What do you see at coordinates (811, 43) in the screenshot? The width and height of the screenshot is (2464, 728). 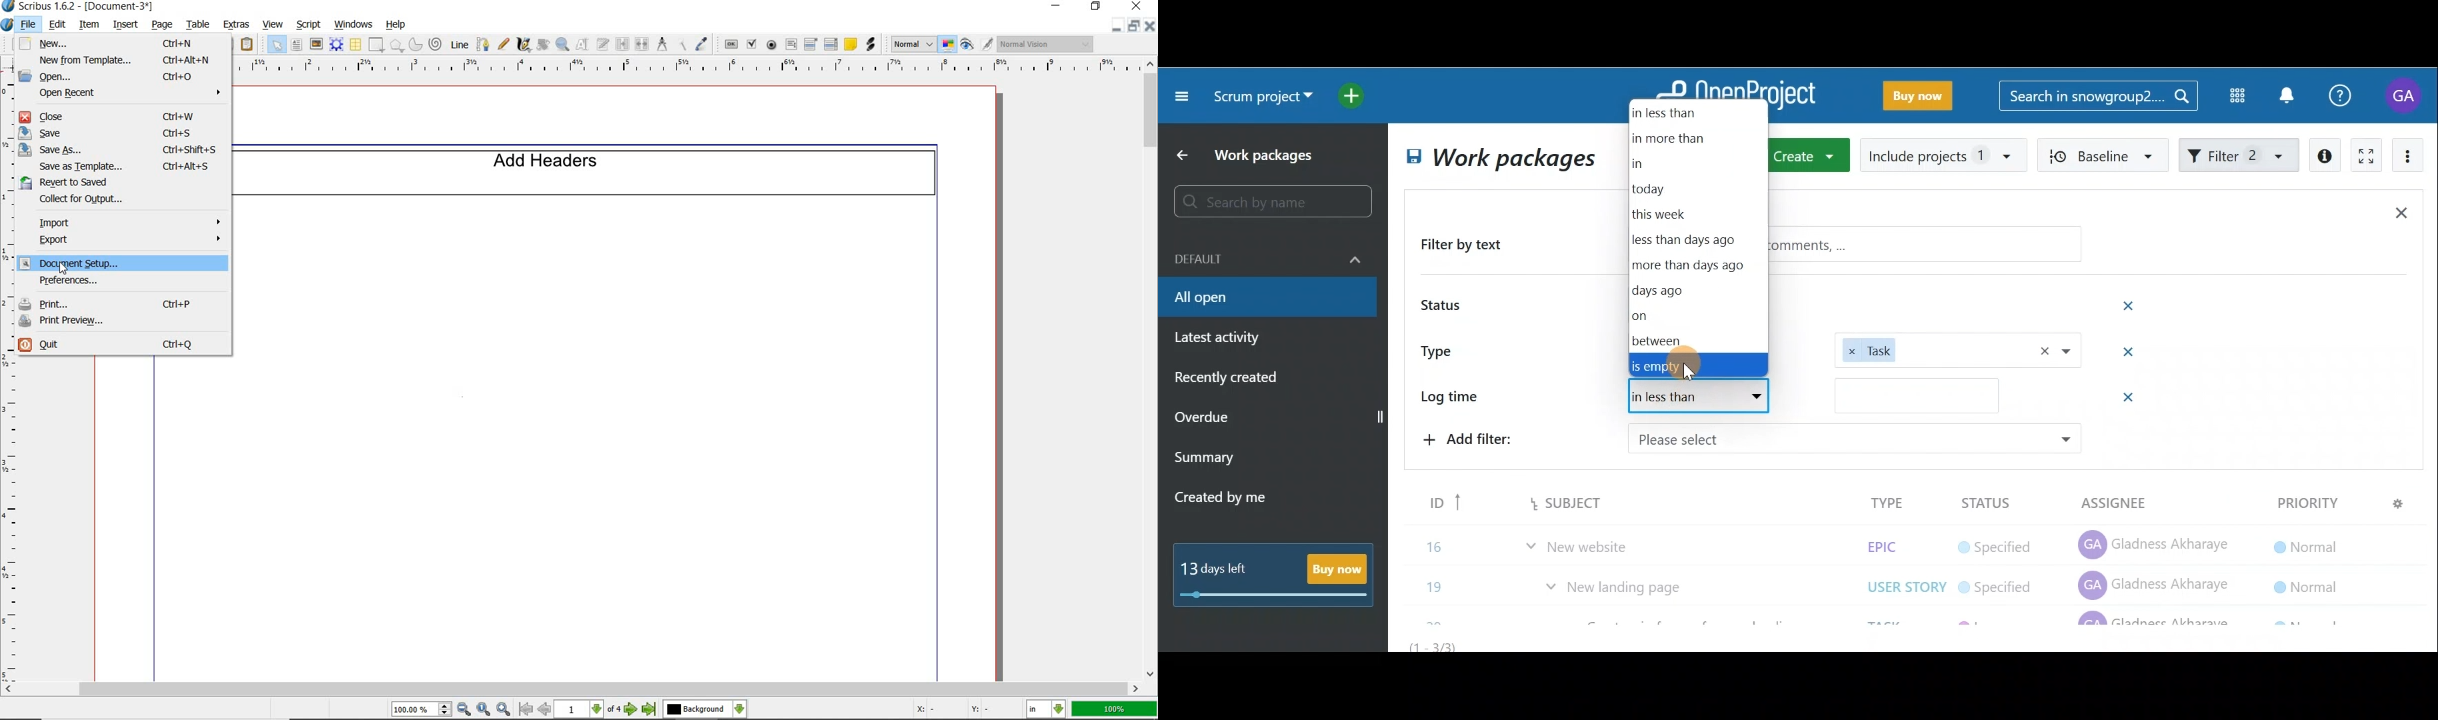 I see `pdf combo box` at bounding box center [811, 43].